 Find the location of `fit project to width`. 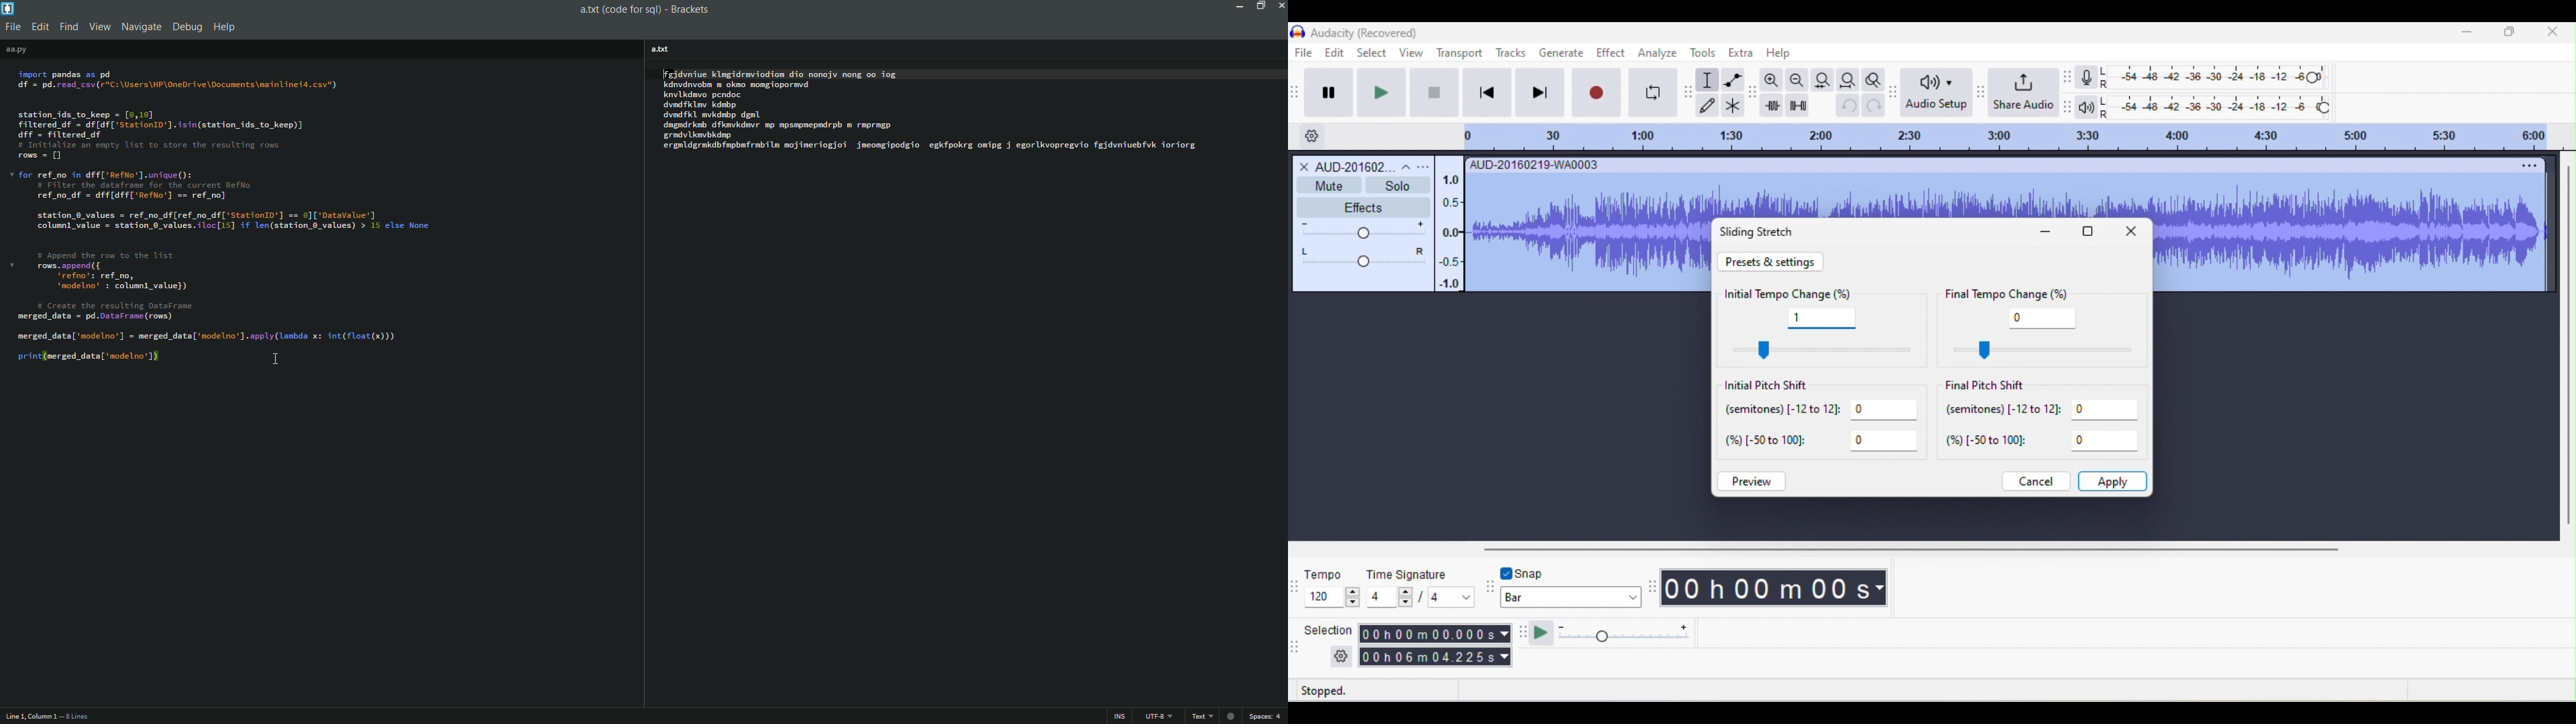

fit project to width is located at coordinates (1849, 77).